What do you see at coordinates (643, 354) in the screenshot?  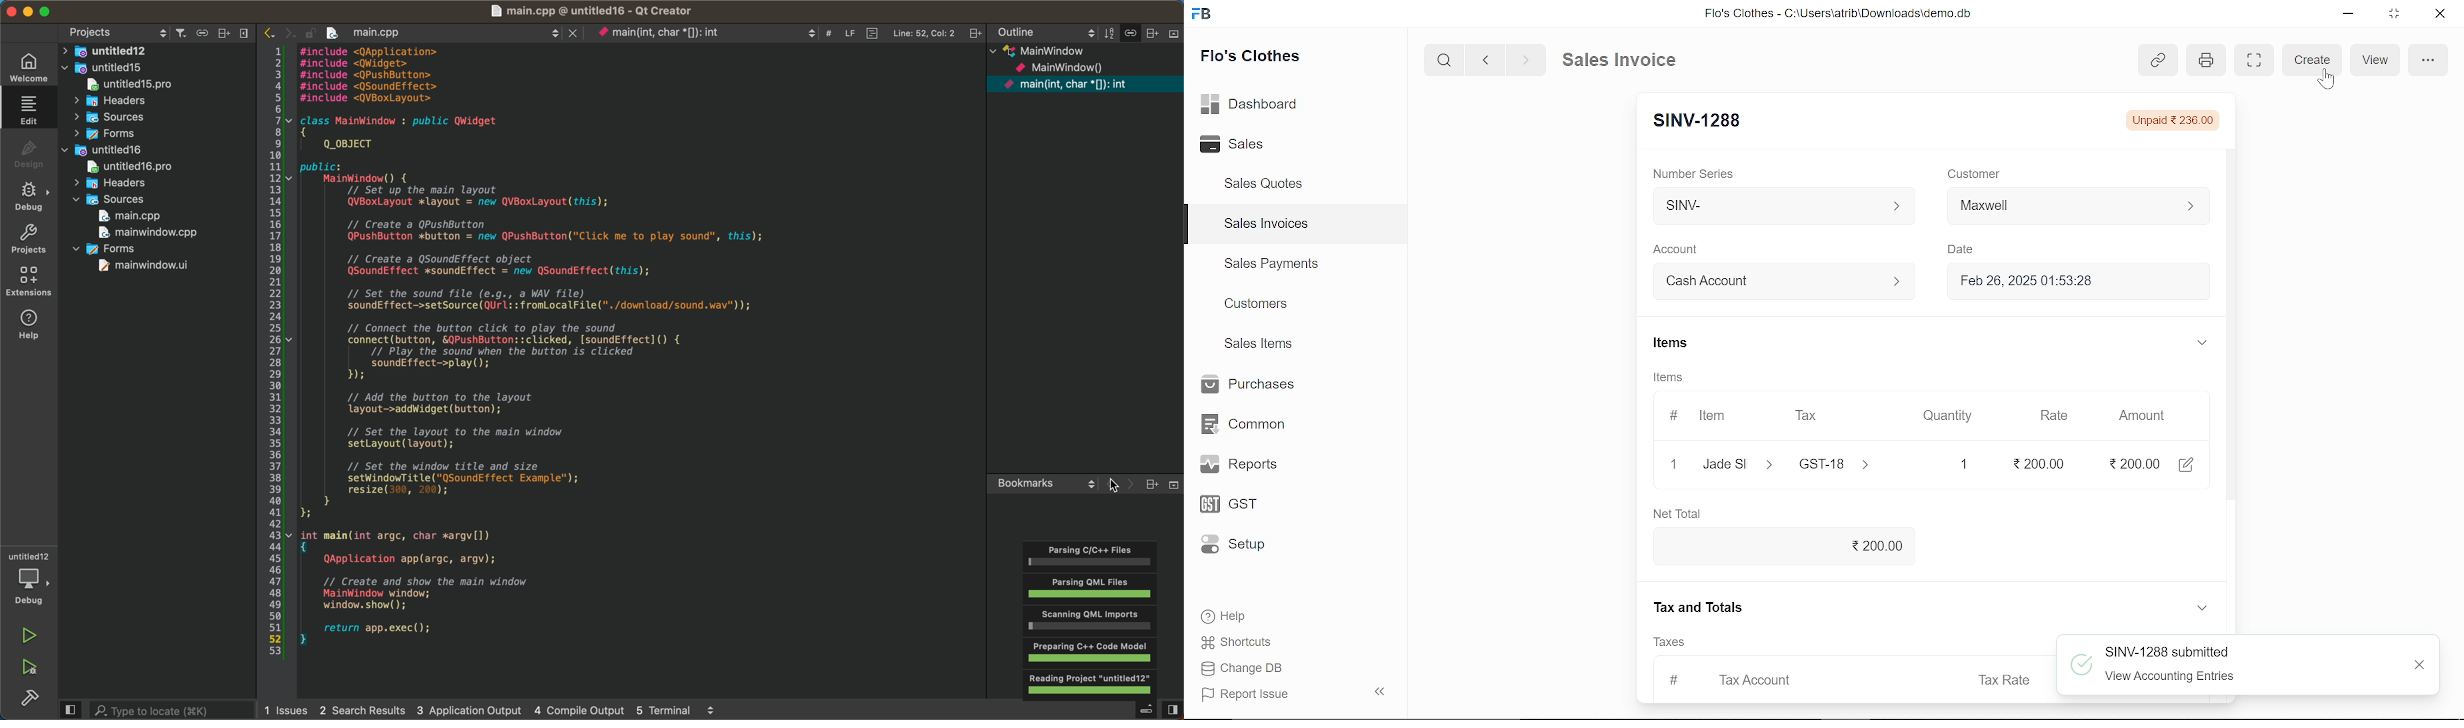 I see `main file` at bounding box center [643, 354].